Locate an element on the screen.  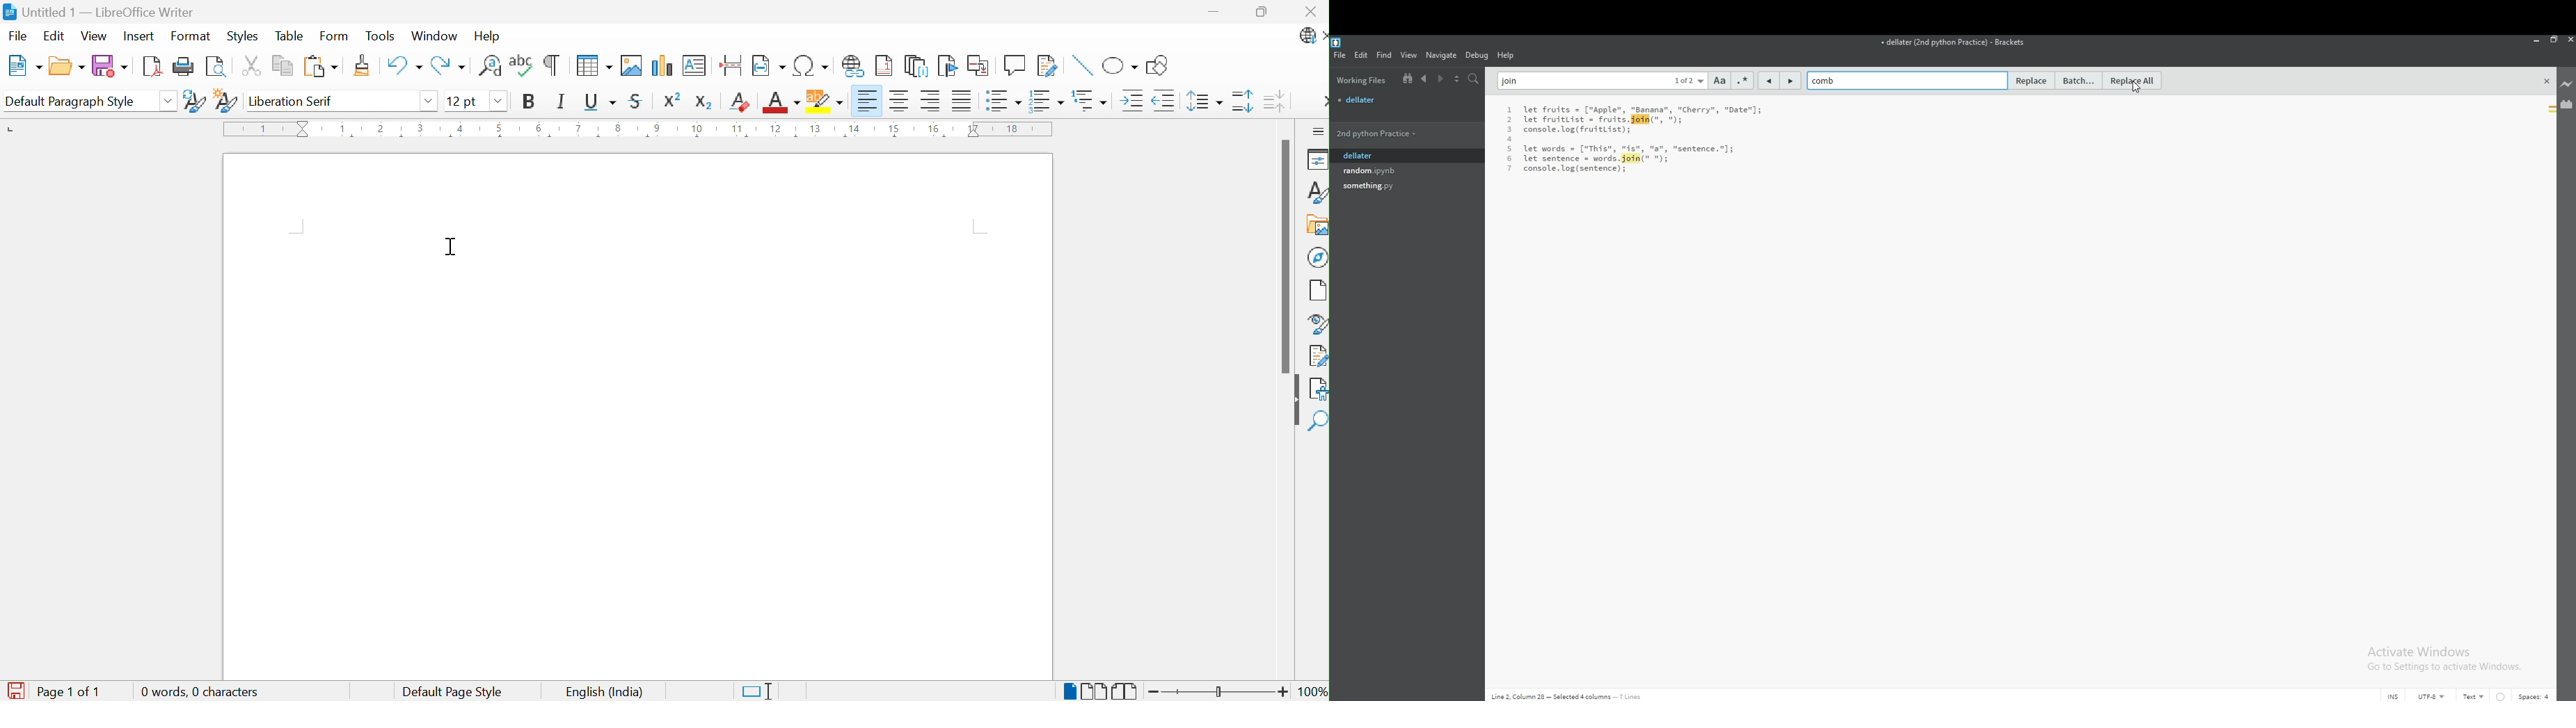
Zoom In is located at coordinates (1283, 691).